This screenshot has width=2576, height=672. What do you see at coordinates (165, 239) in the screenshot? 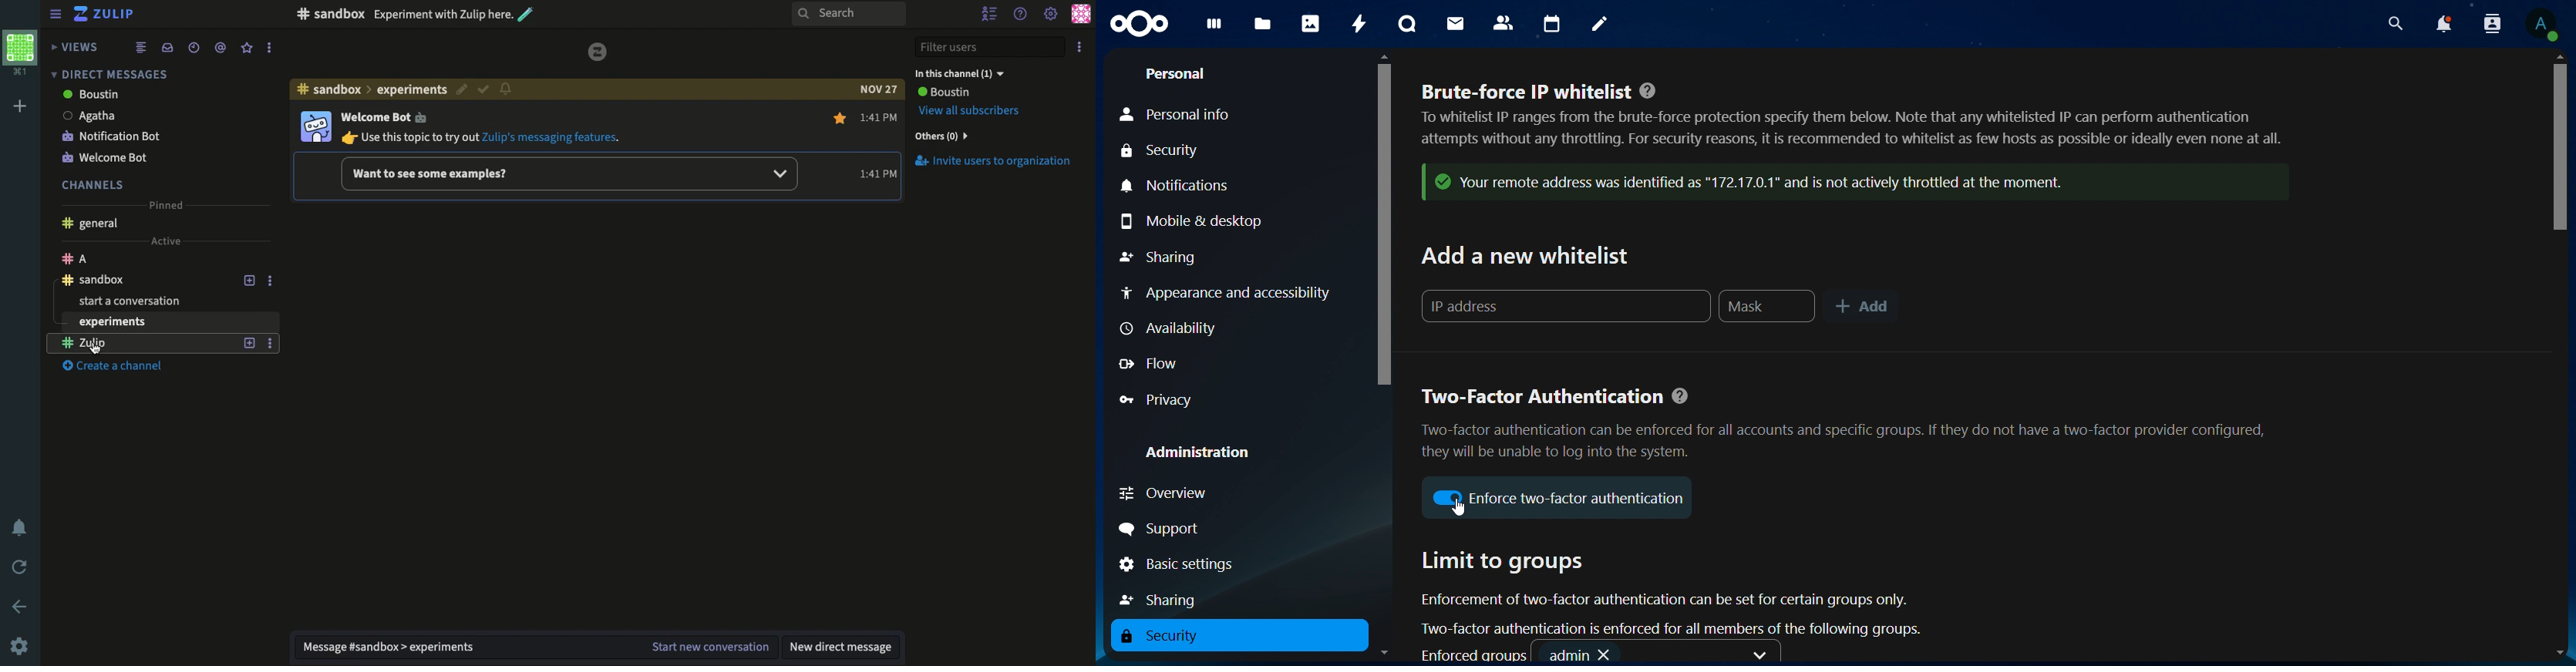
I see `Active` at bounding box center [165, 239].